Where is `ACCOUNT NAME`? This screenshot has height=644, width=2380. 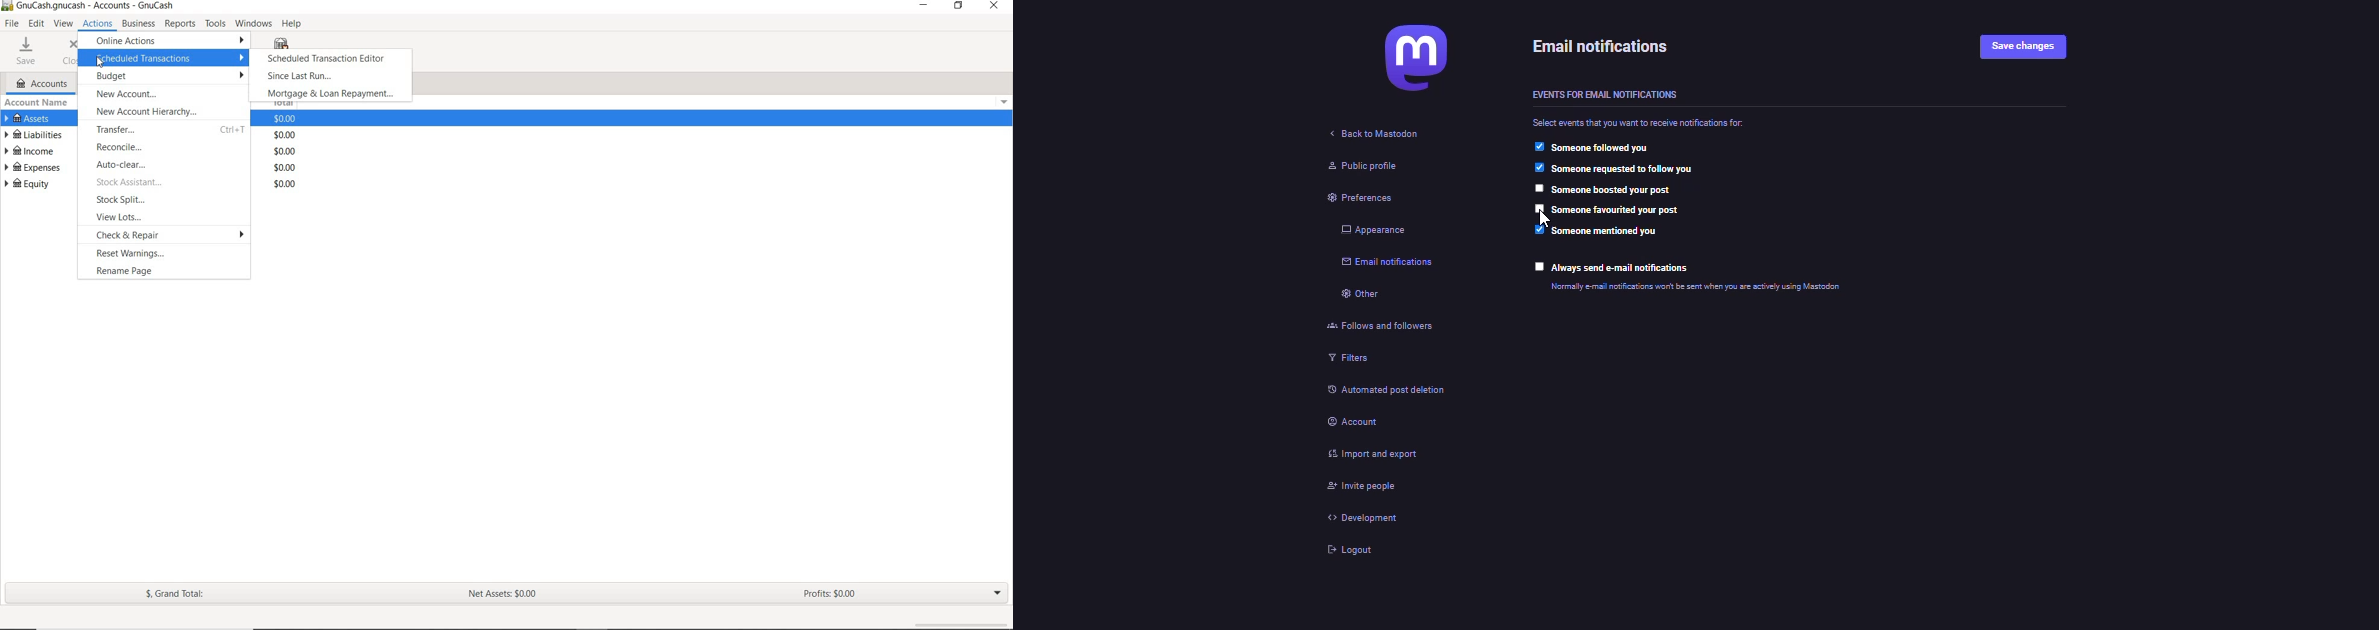 ACCOUNT NAME is located at coordinates (39, 103).